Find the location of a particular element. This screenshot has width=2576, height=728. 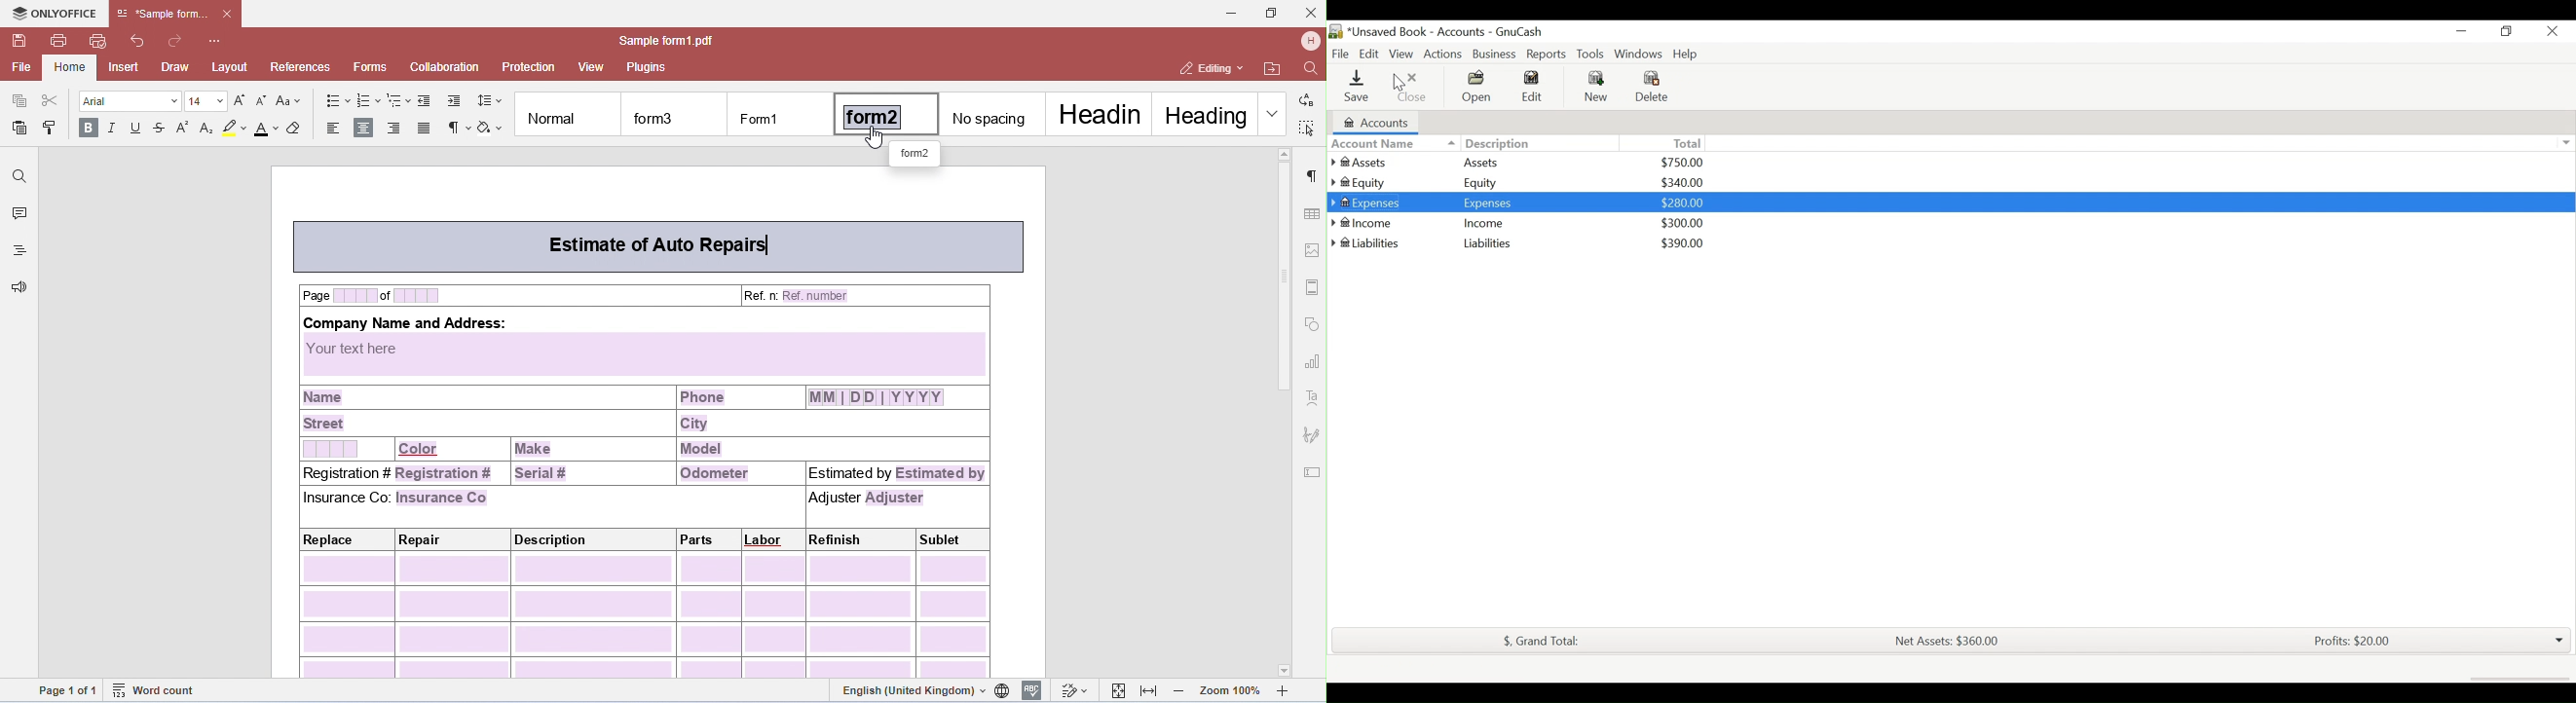

File is located at coordinates (1339, 52).